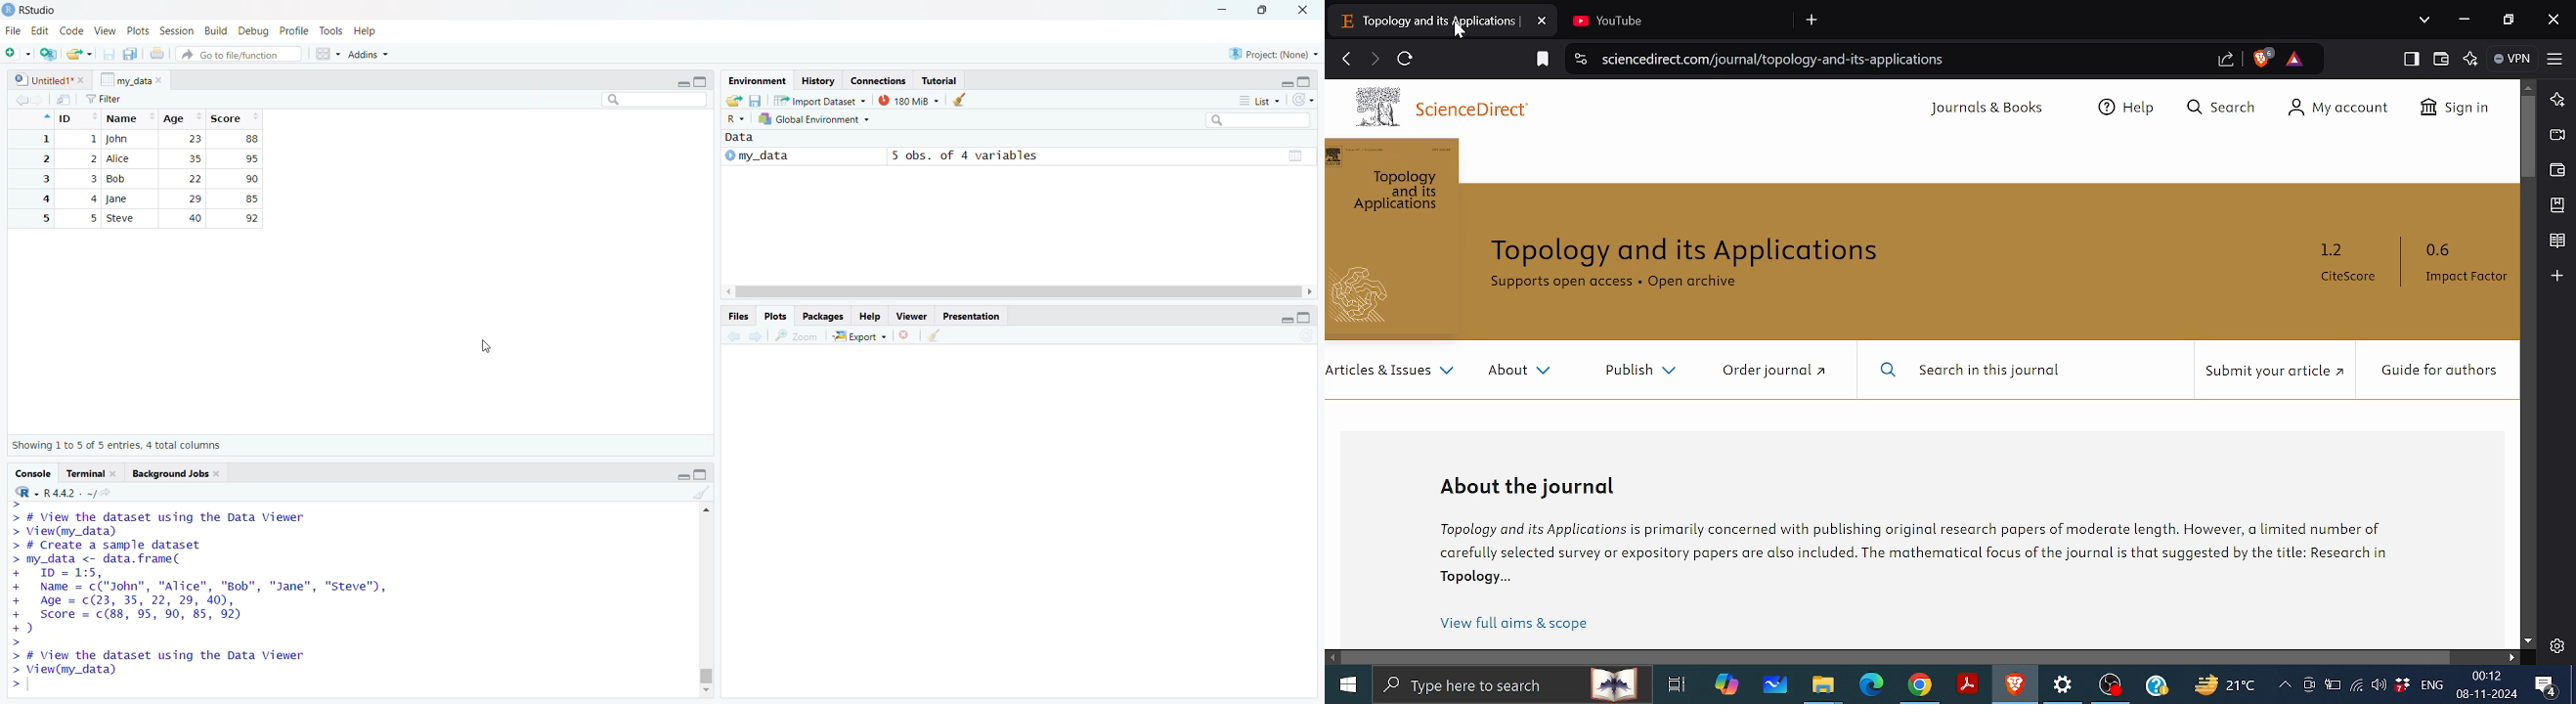 This screenshot has width=2576, height=728. Describe the element at coordinates (239, 53) in the screenshot. I see `Go to file function` at that location.